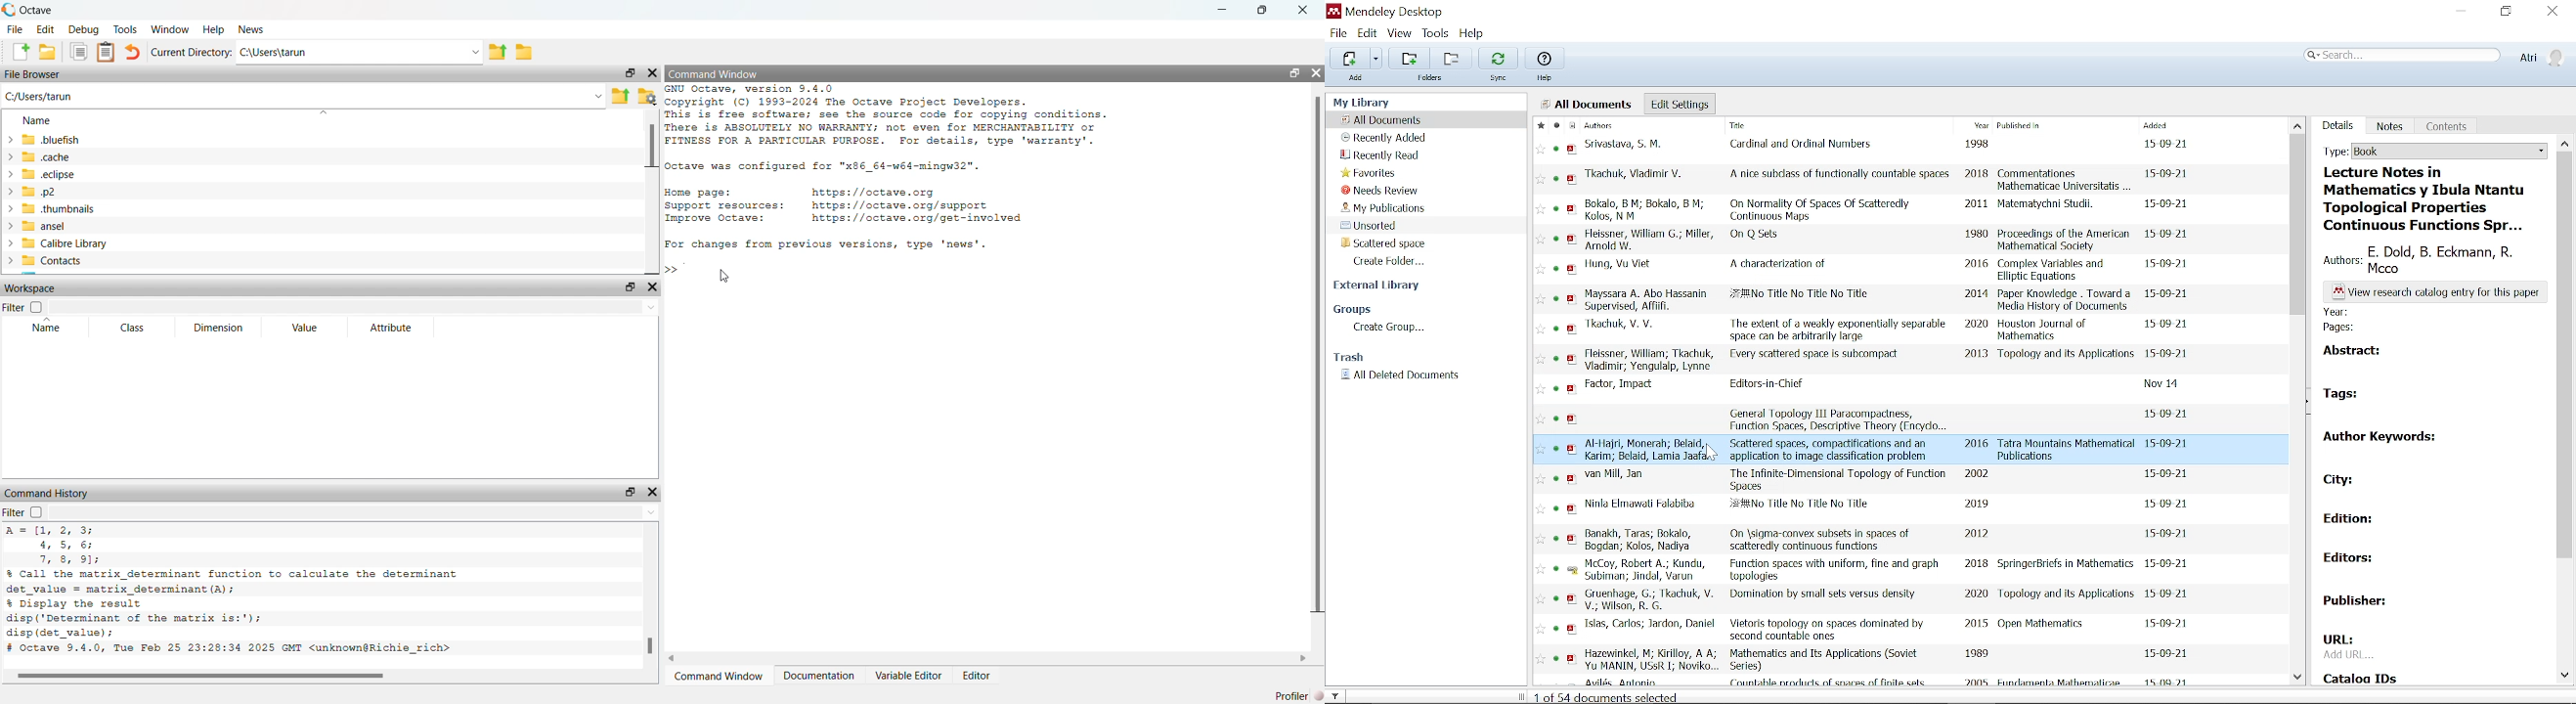  What do you see at coordinates (1978, 443) in the screenshot?
I see `2016` at bounding box center [1978, 443].